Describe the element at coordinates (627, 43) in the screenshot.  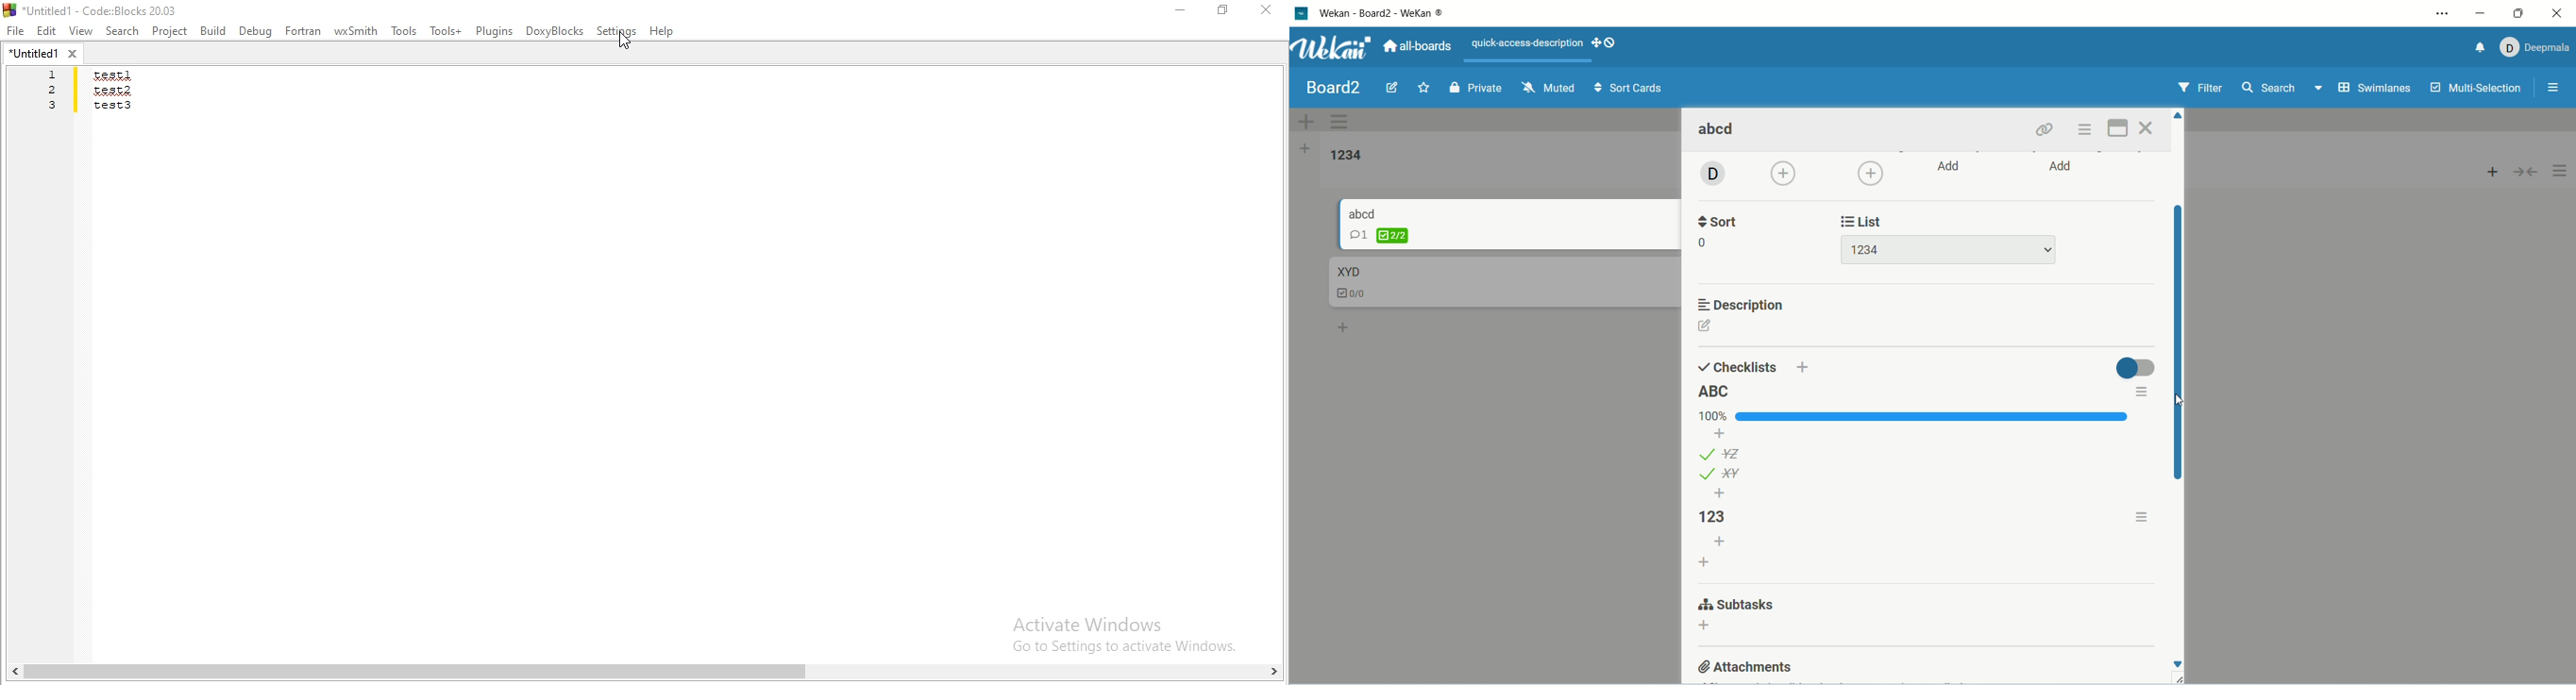
I see `cursor Settings` at that location.